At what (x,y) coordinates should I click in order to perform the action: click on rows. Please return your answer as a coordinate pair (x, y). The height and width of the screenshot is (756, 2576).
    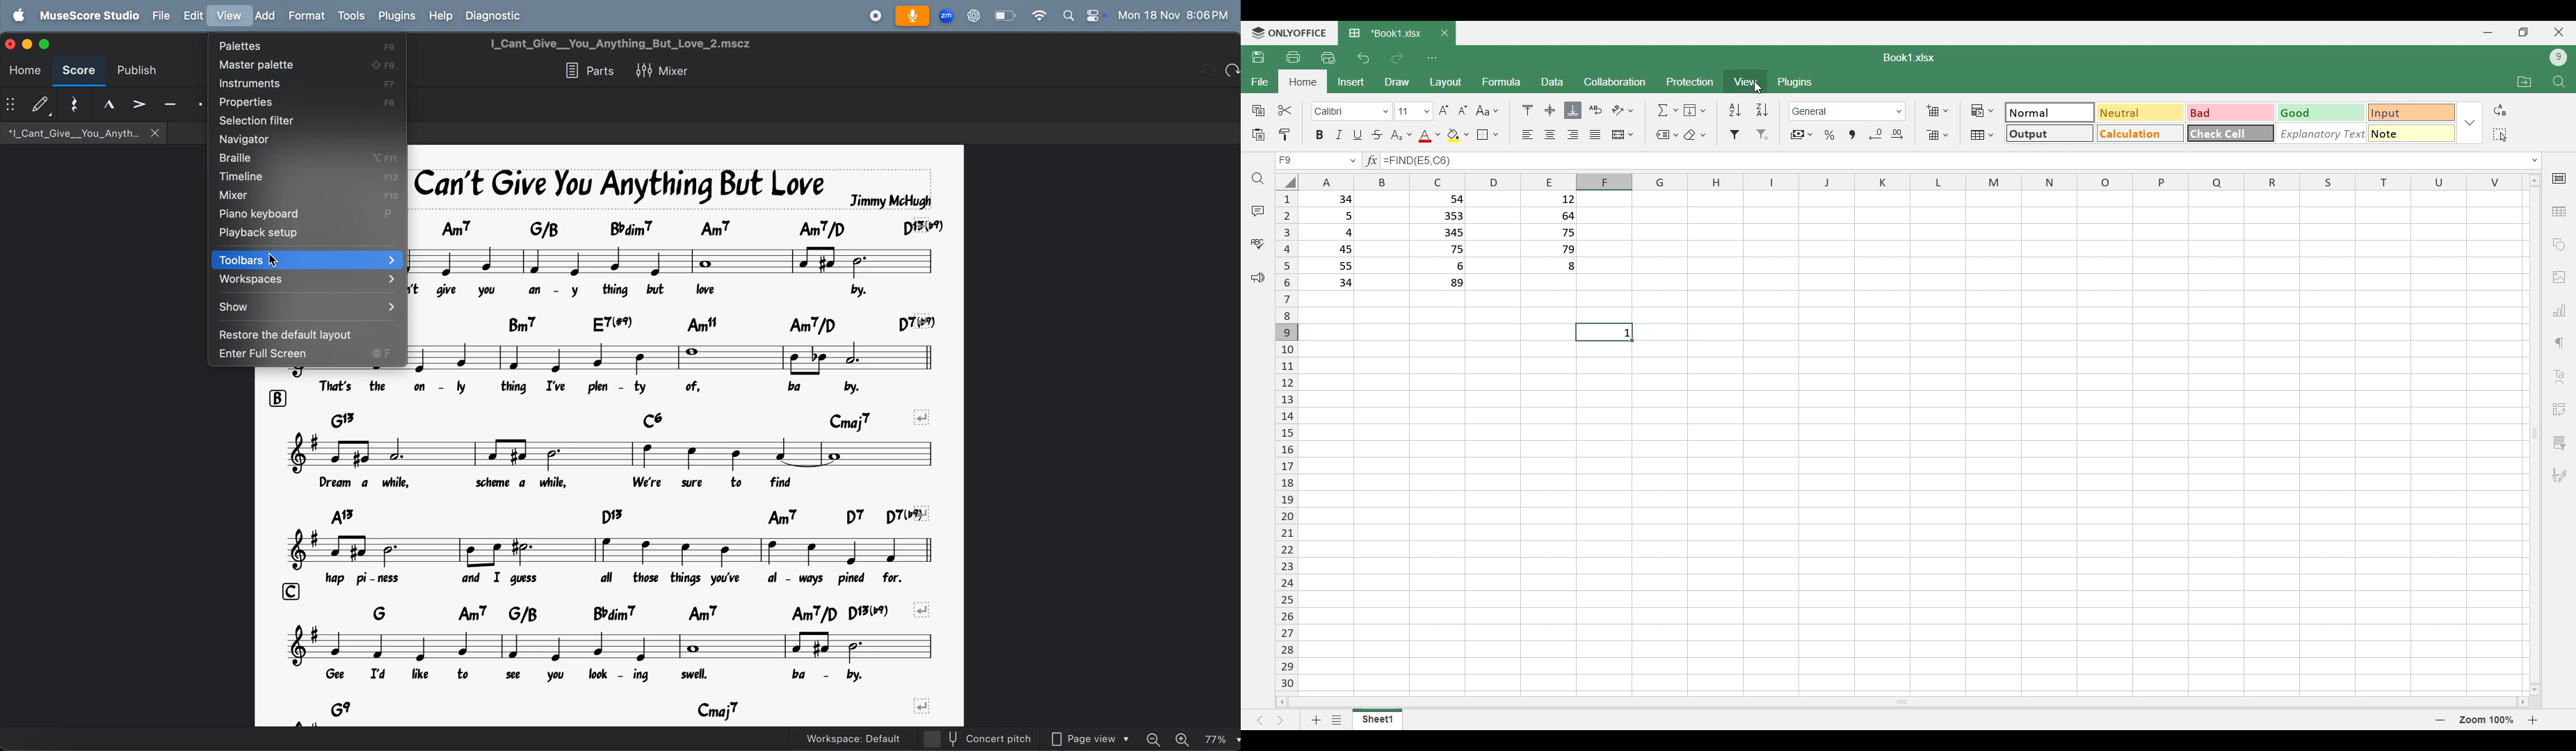
    Looking at the image, I should click on (288, 591).